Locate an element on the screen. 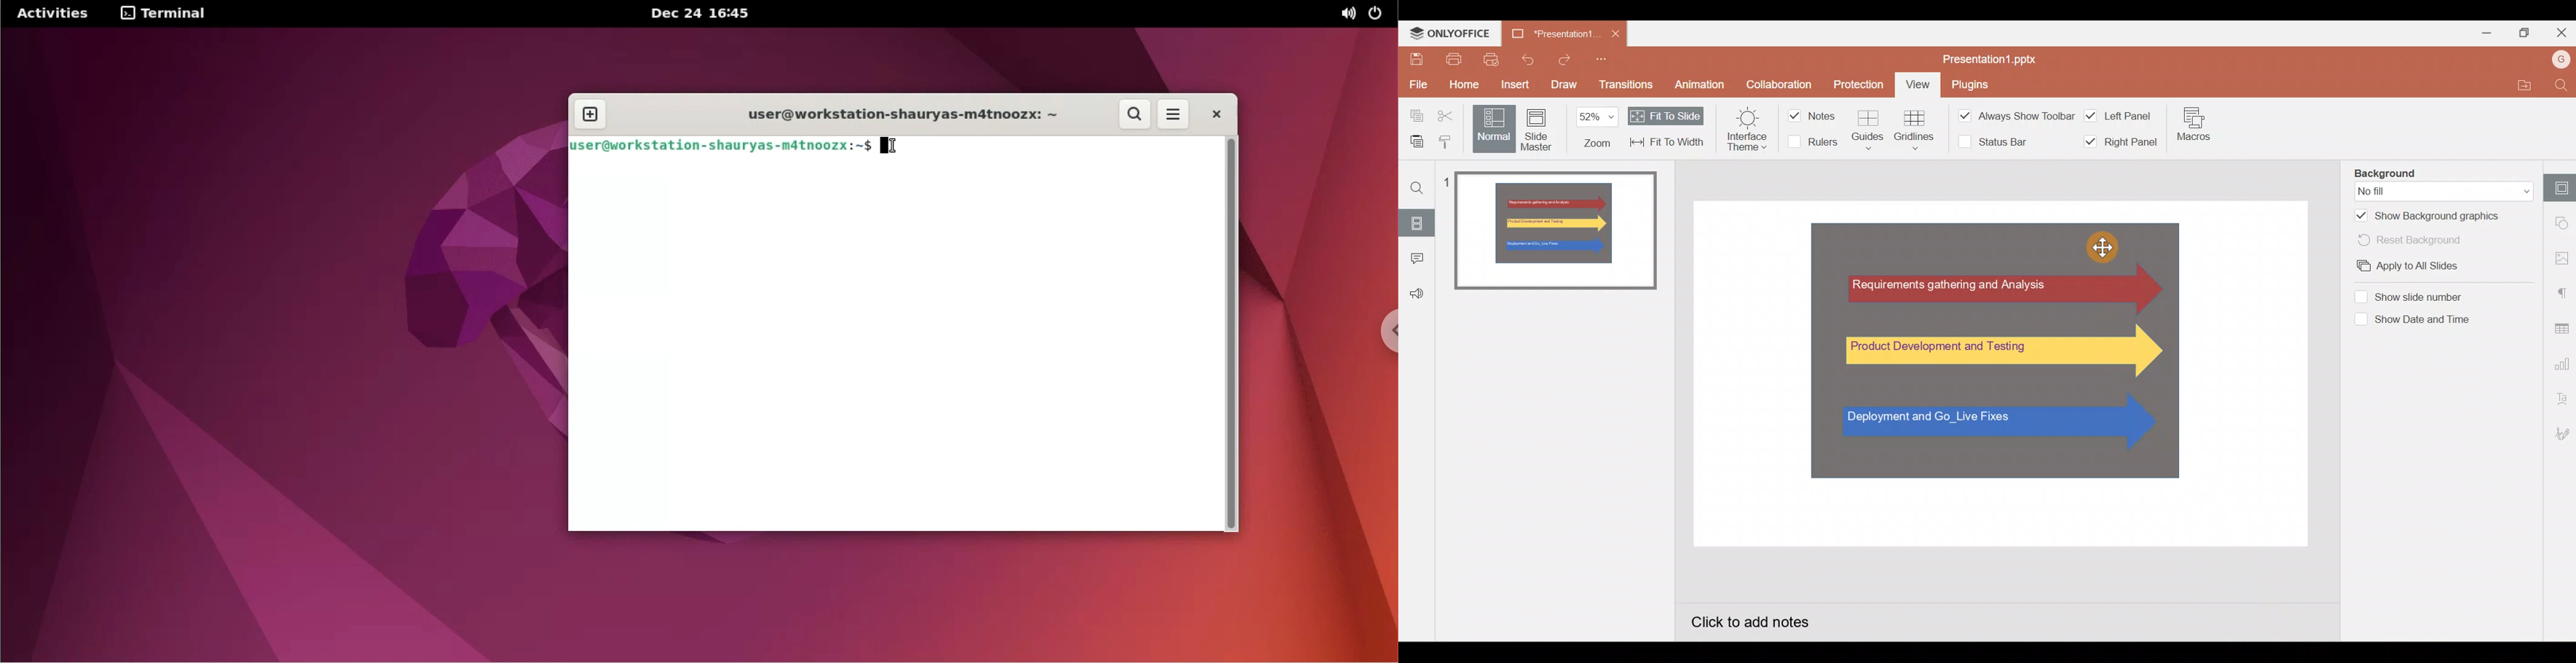 This screenshot has height=672, width=2576. Cut is located at coordinates (1449, 114).